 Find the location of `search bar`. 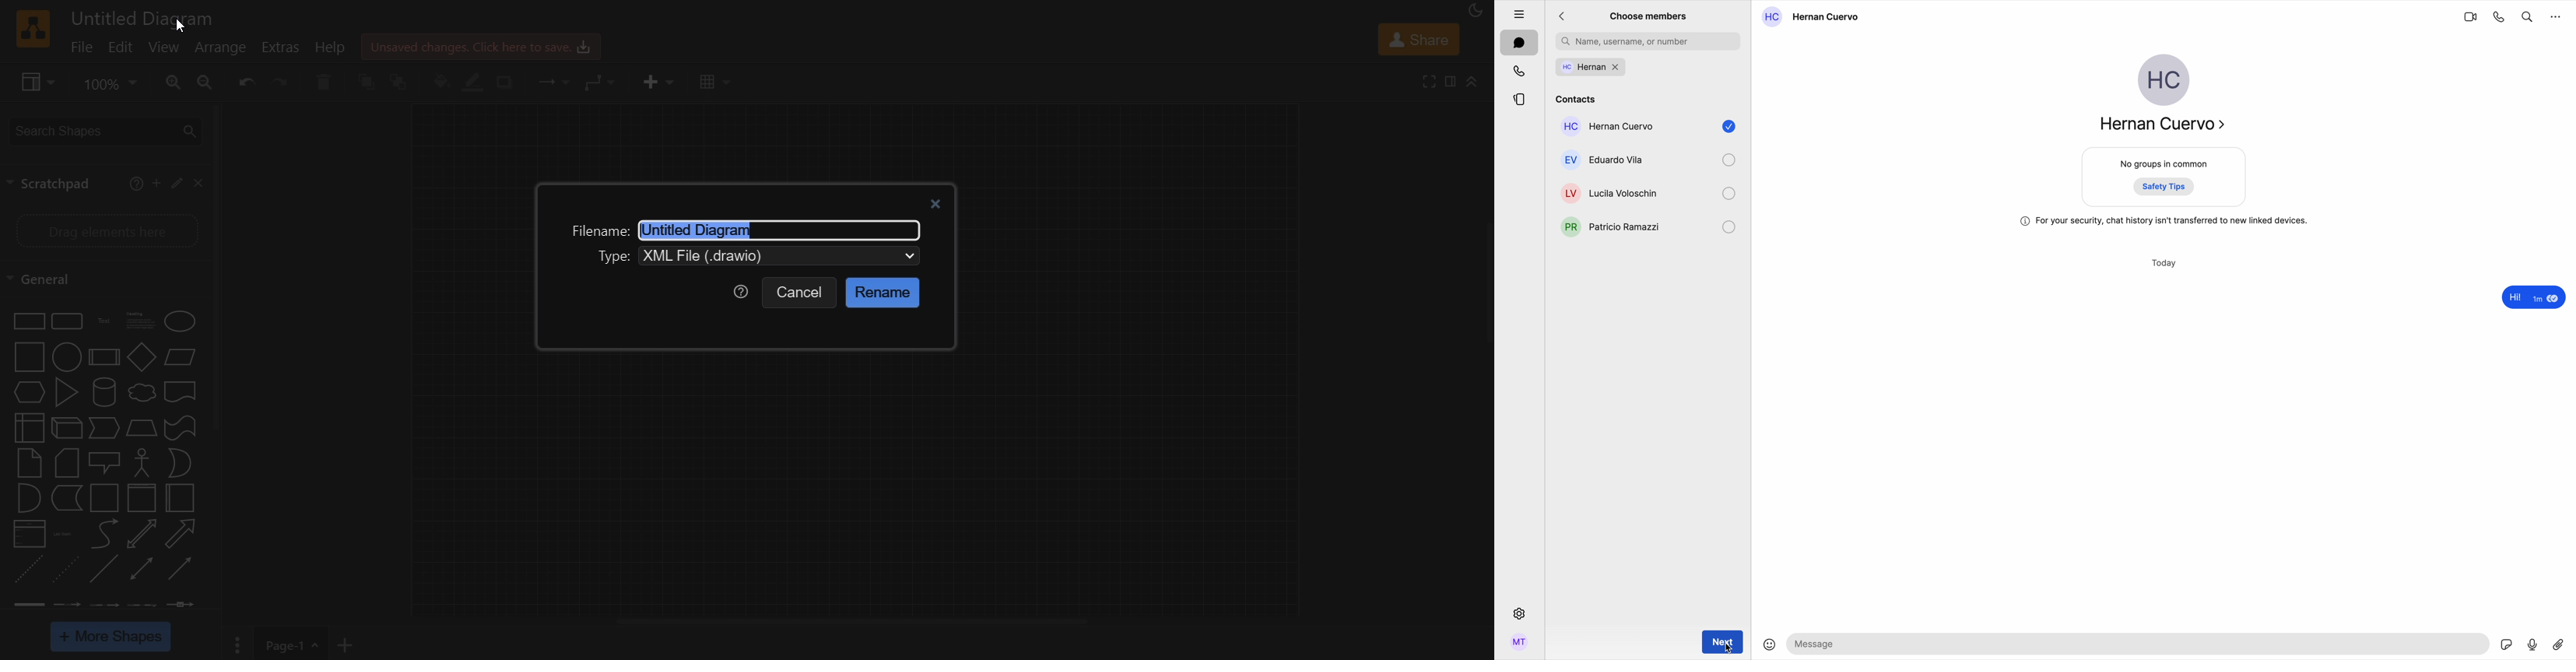

search bar is located at coordinates (1648, 41).